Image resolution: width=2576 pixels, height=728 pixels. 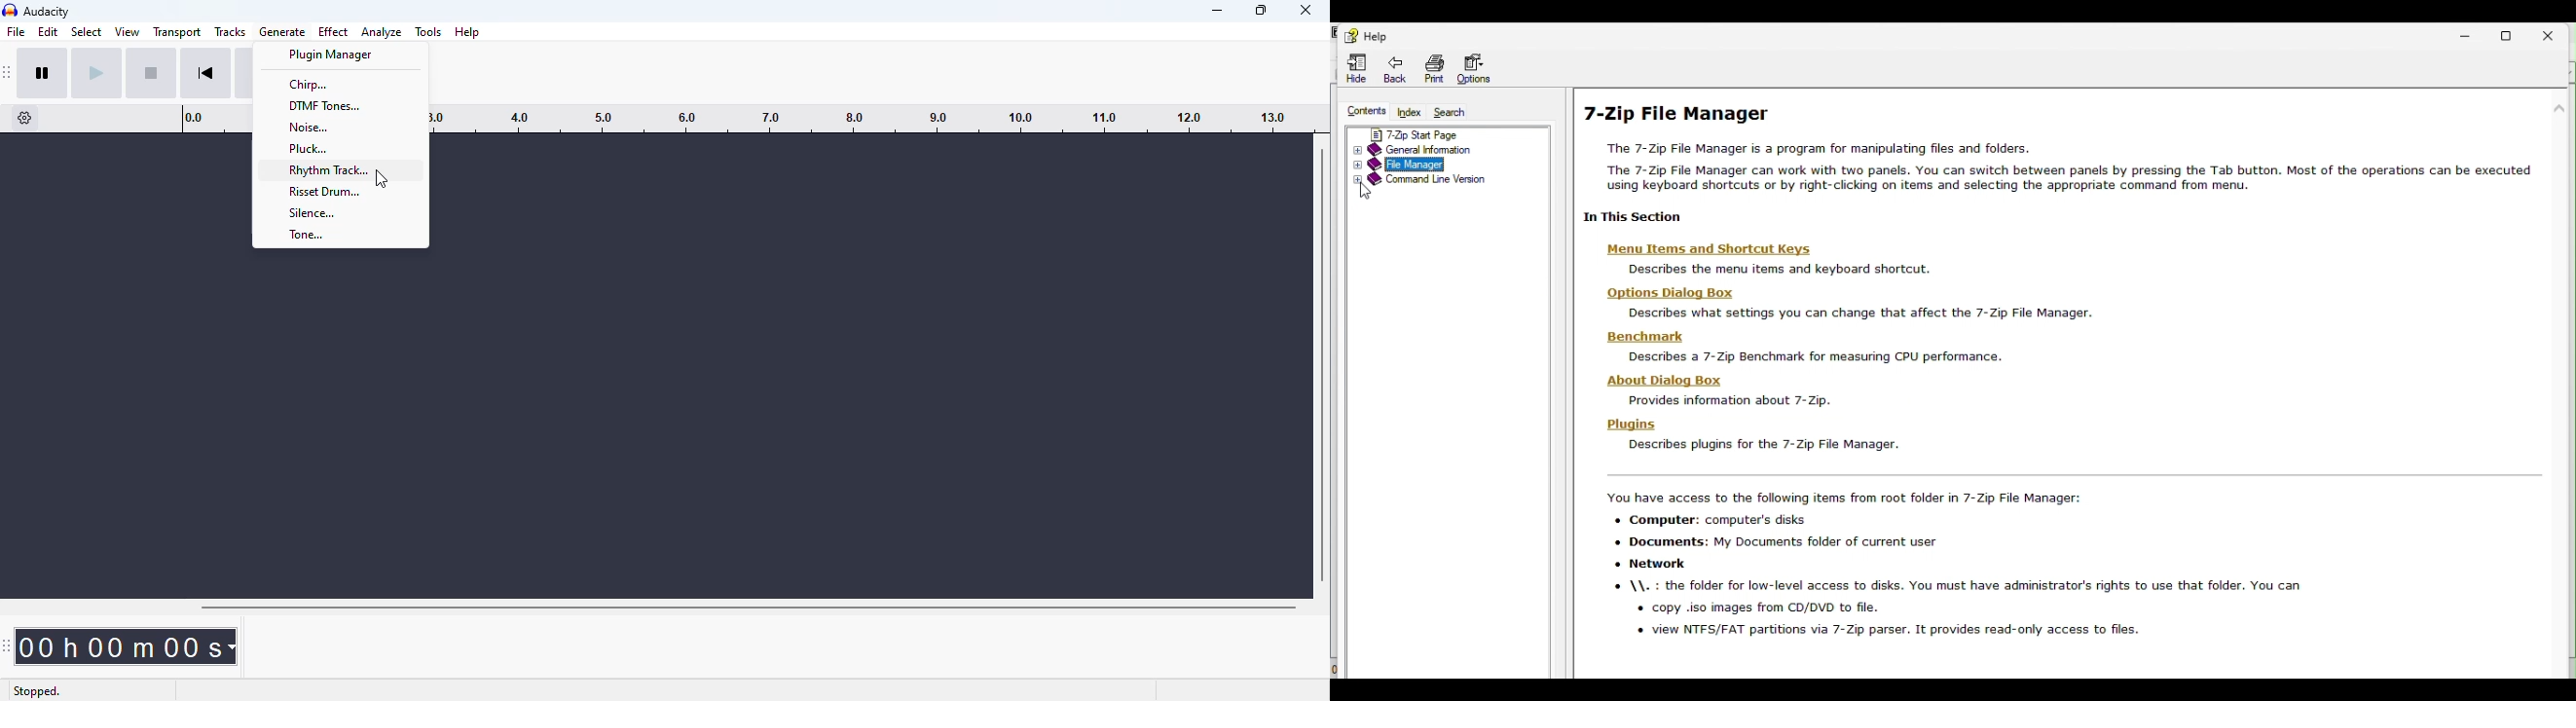 What do you see at coordinates (16, 30) in the screenshot?
I see `file` at bounding box center [16, 30].